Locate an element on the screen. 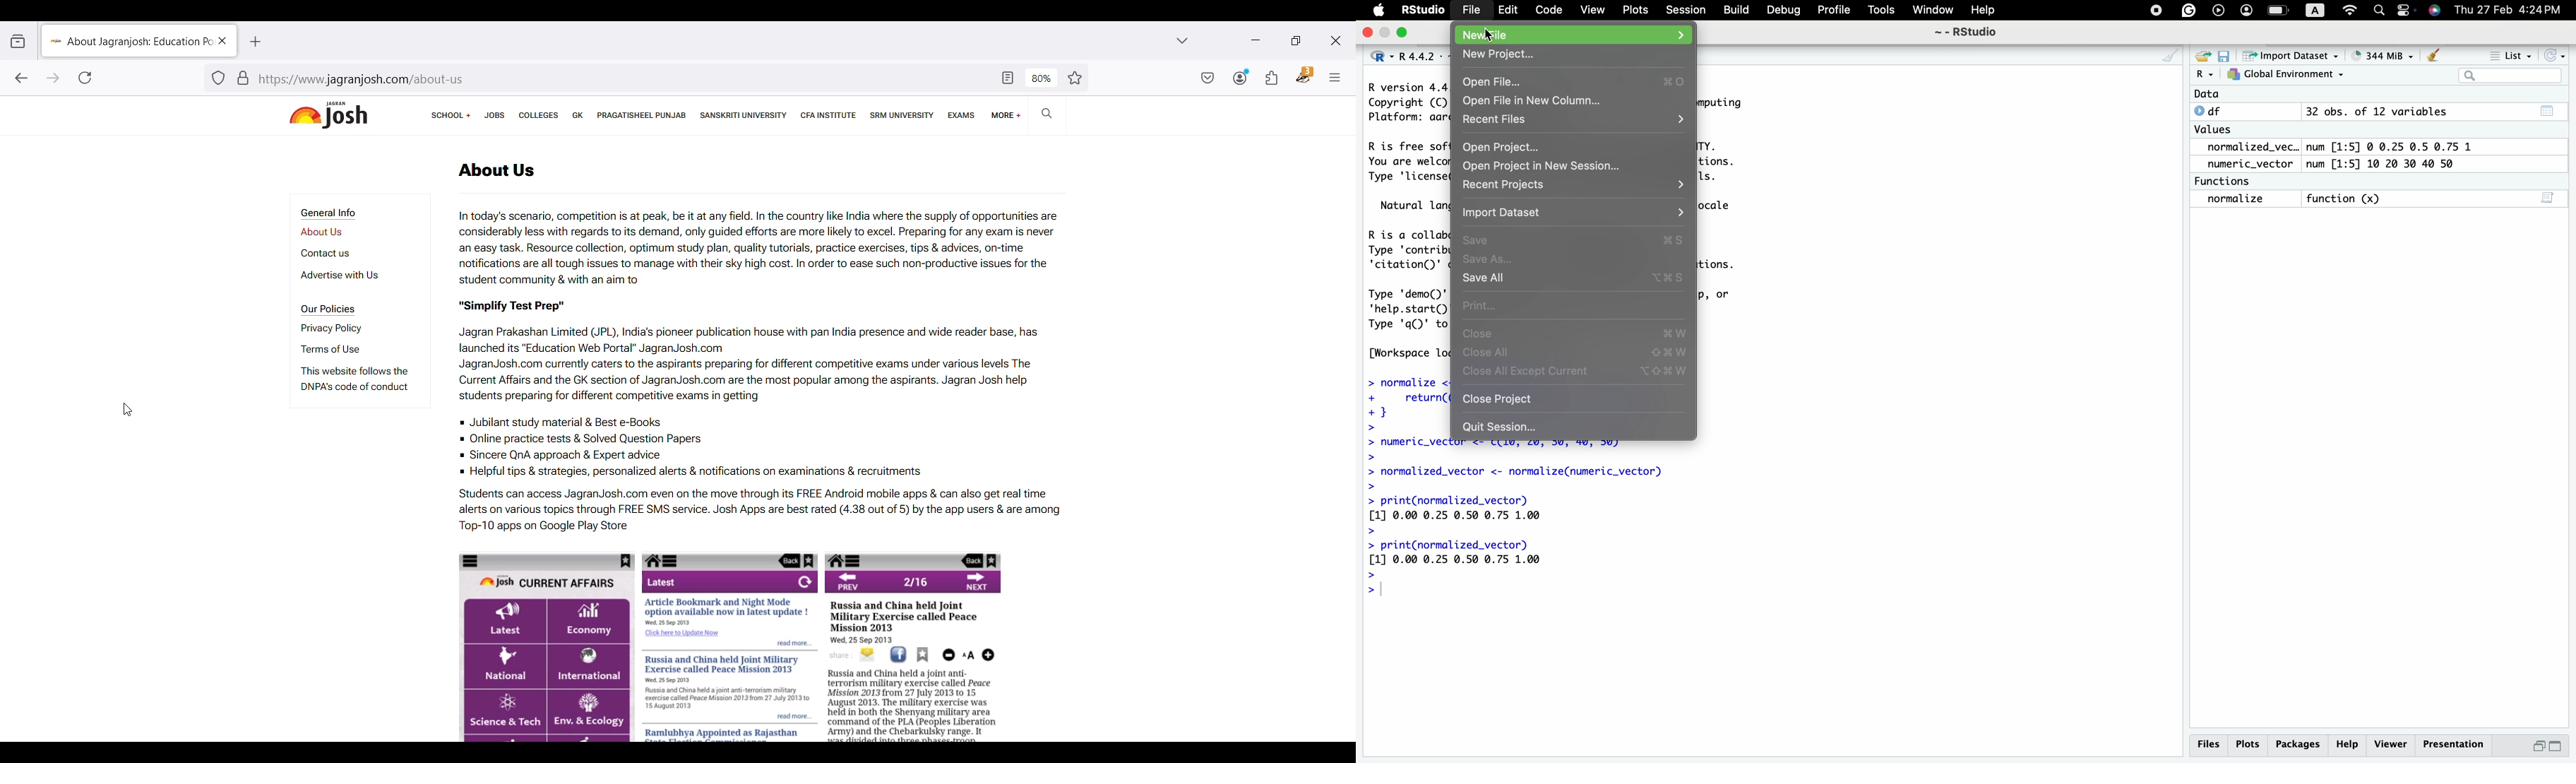 This screenshot has width=2576, height=784. battery is located at coordinates (2280, 9).